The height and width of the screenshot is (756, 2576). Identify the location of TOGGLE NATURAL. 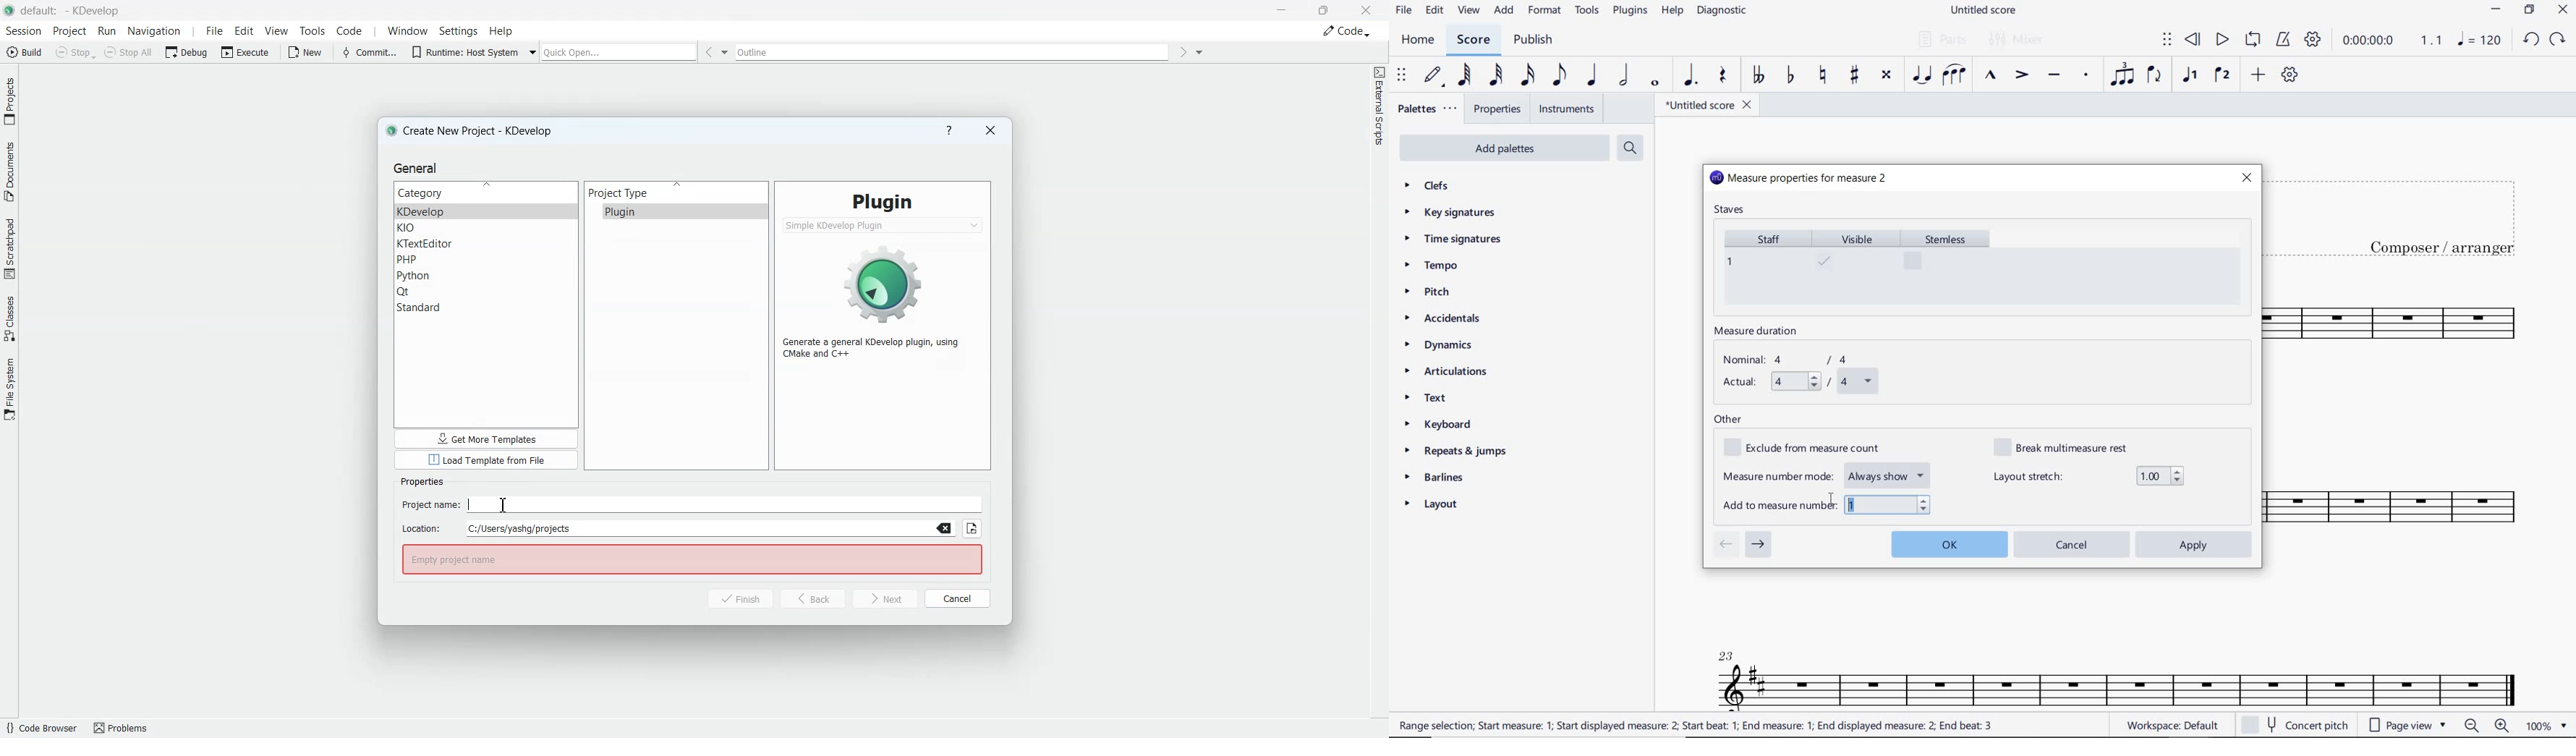
(1825, 76).